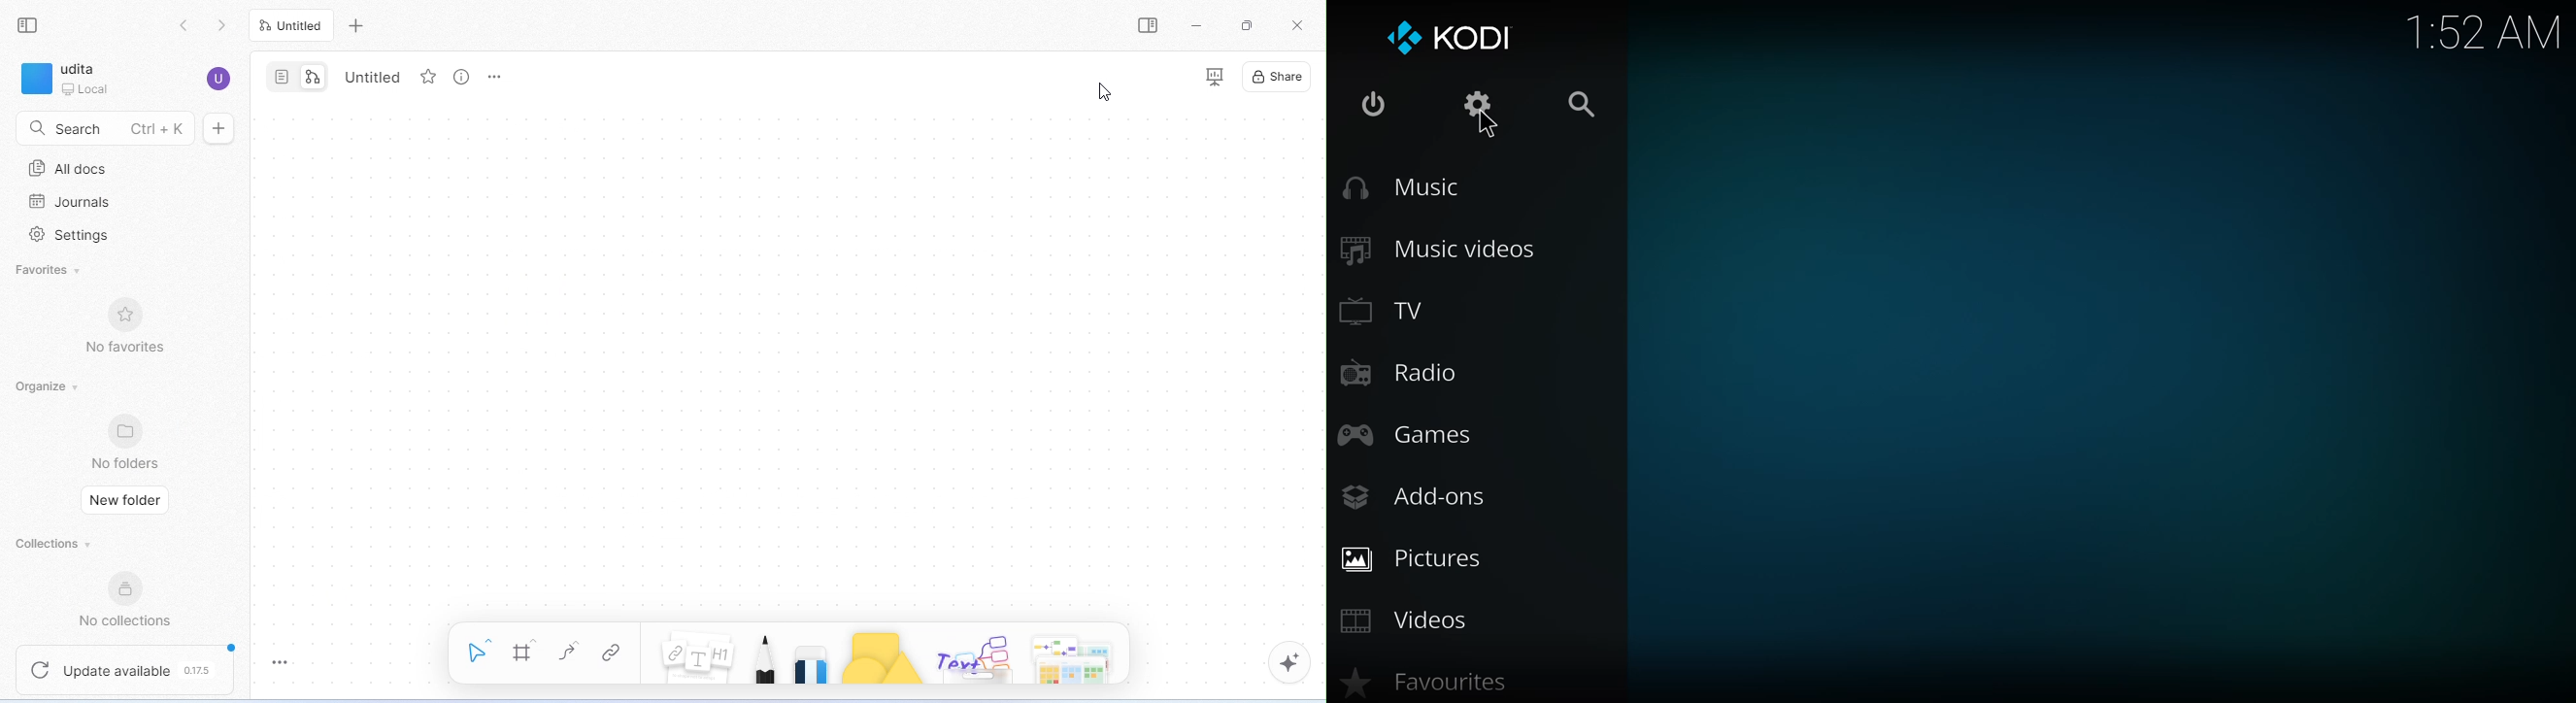 This screenshot has height=728, width=2576. Describe the element at coordinates (73, 237) in the screenshot. I see `settings` at that location.